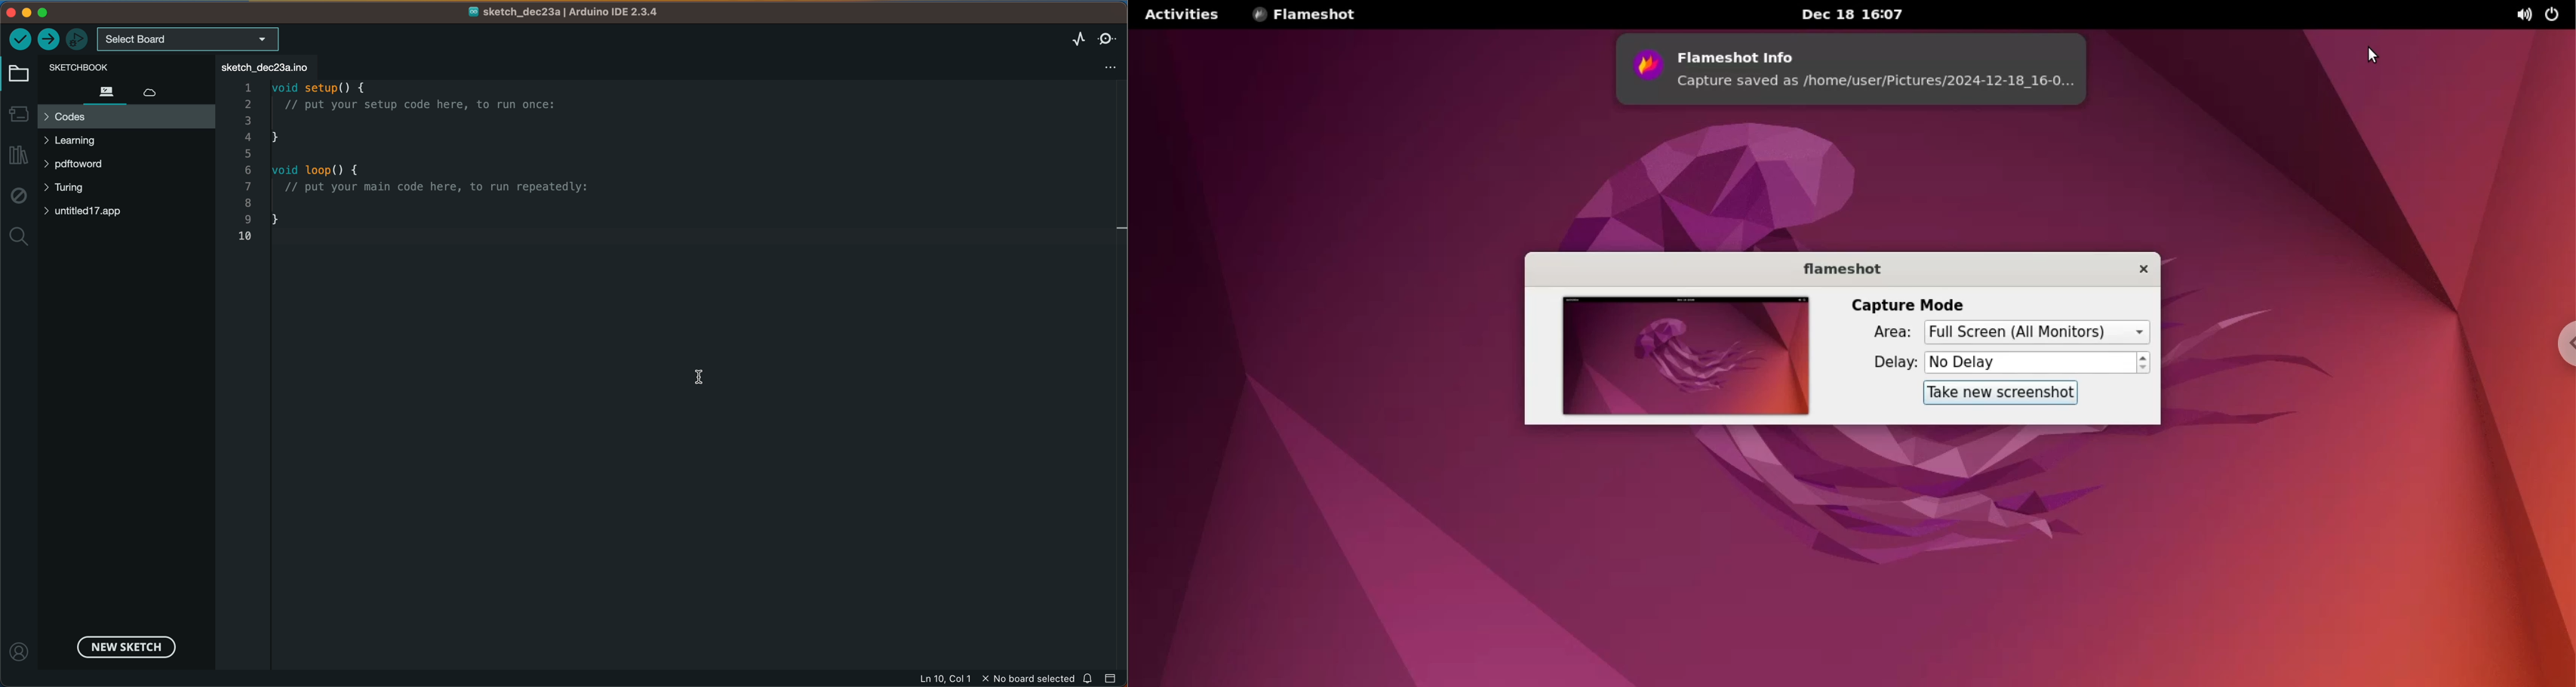 The image size is (2576, 700). What do you see at coordinates (2141, 270) in the screenshot?
I see `close` at bounding box center [2141, 270].